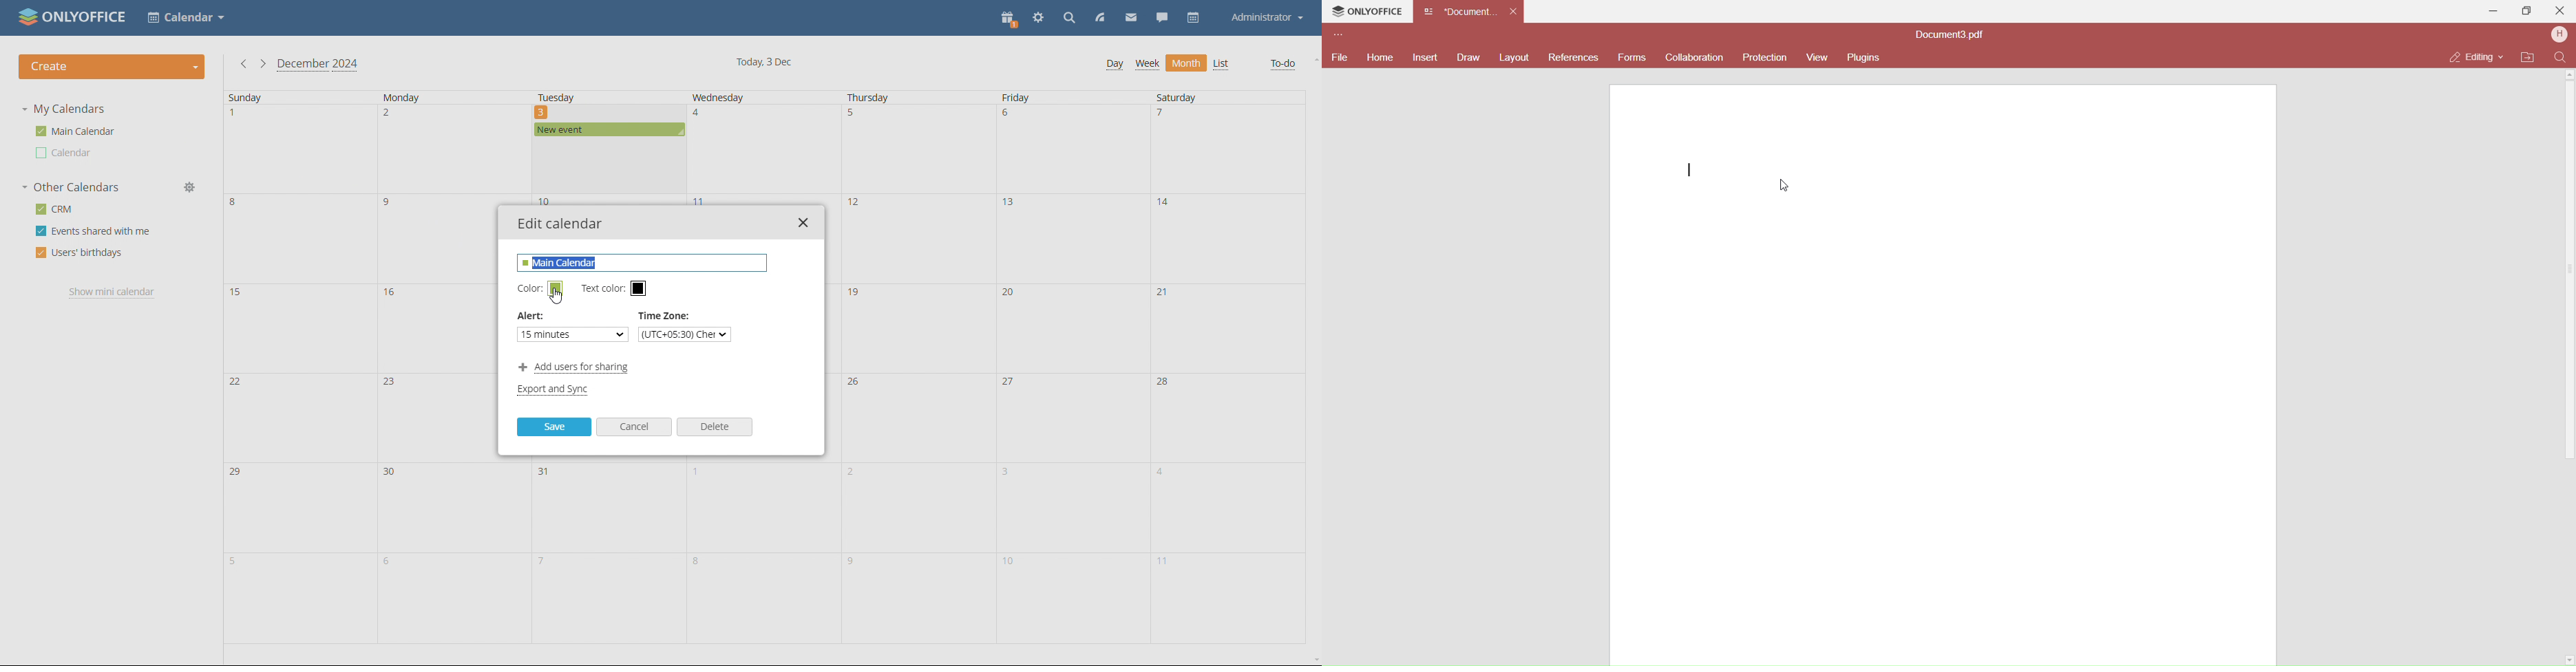  Describe the element at coordinates (299, 150) in the screenshot. I see `date` at that location.